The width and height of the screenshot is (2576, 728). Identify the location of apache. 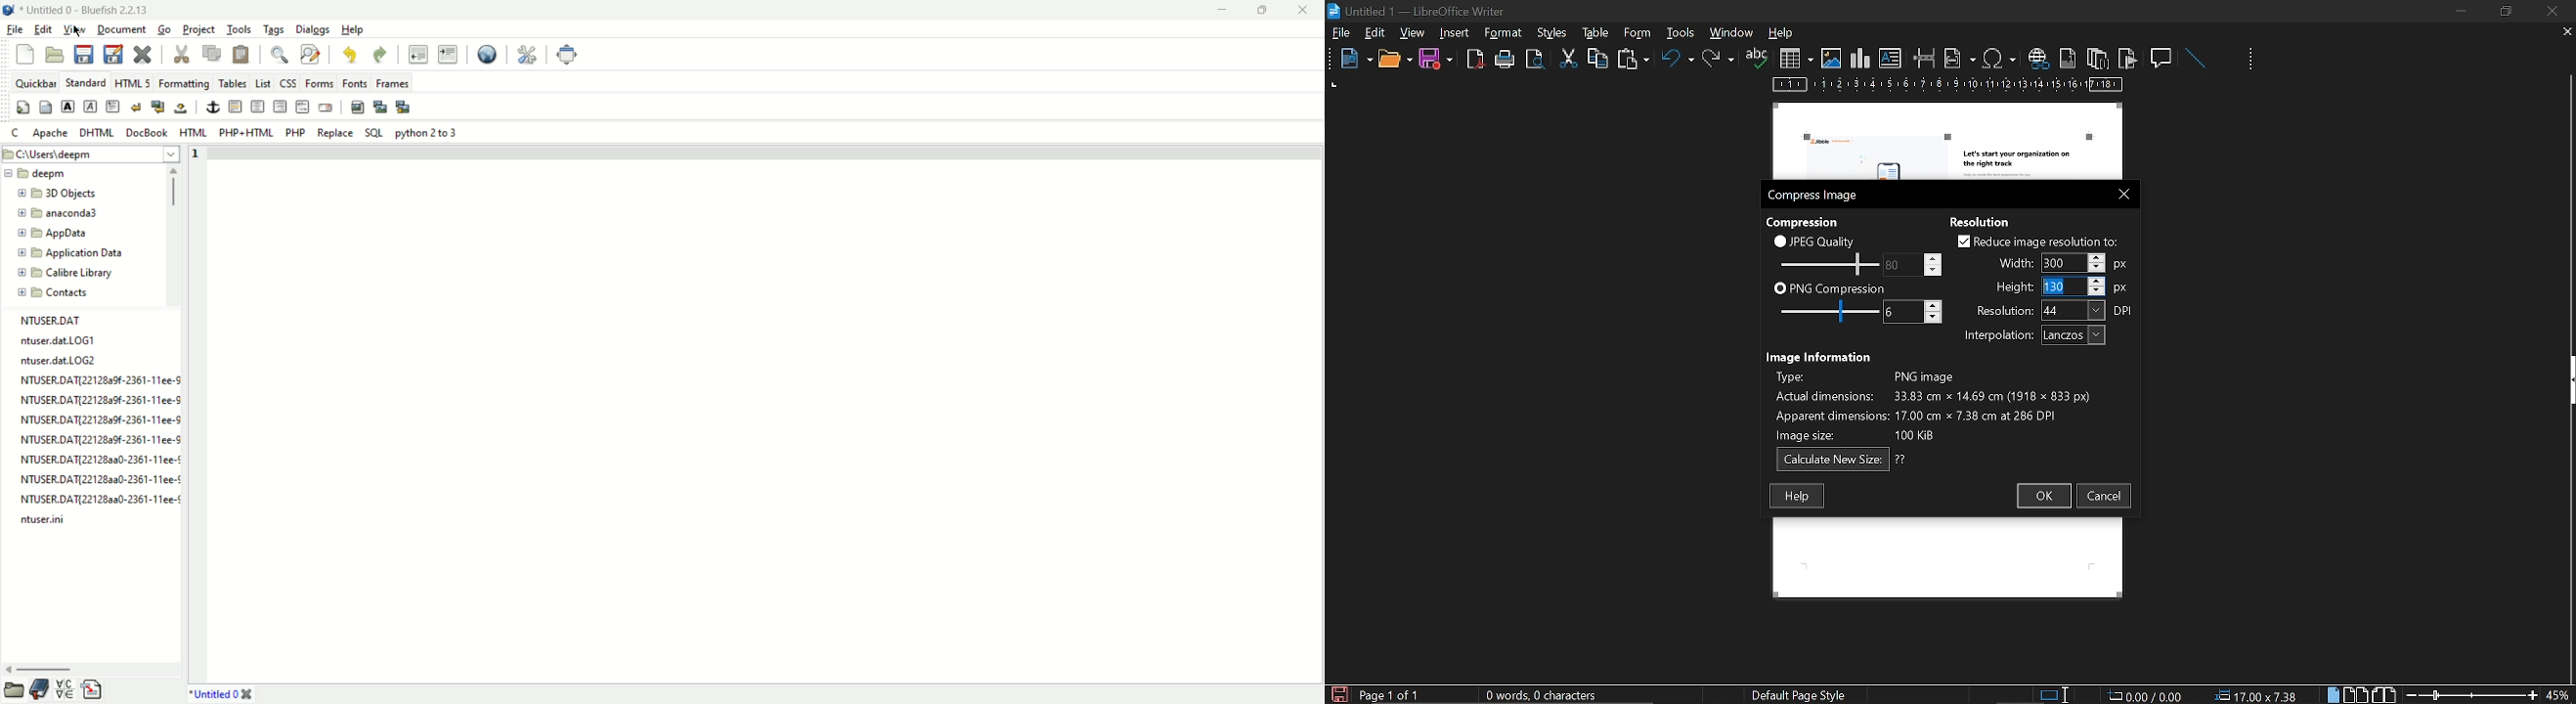
(52, 133).